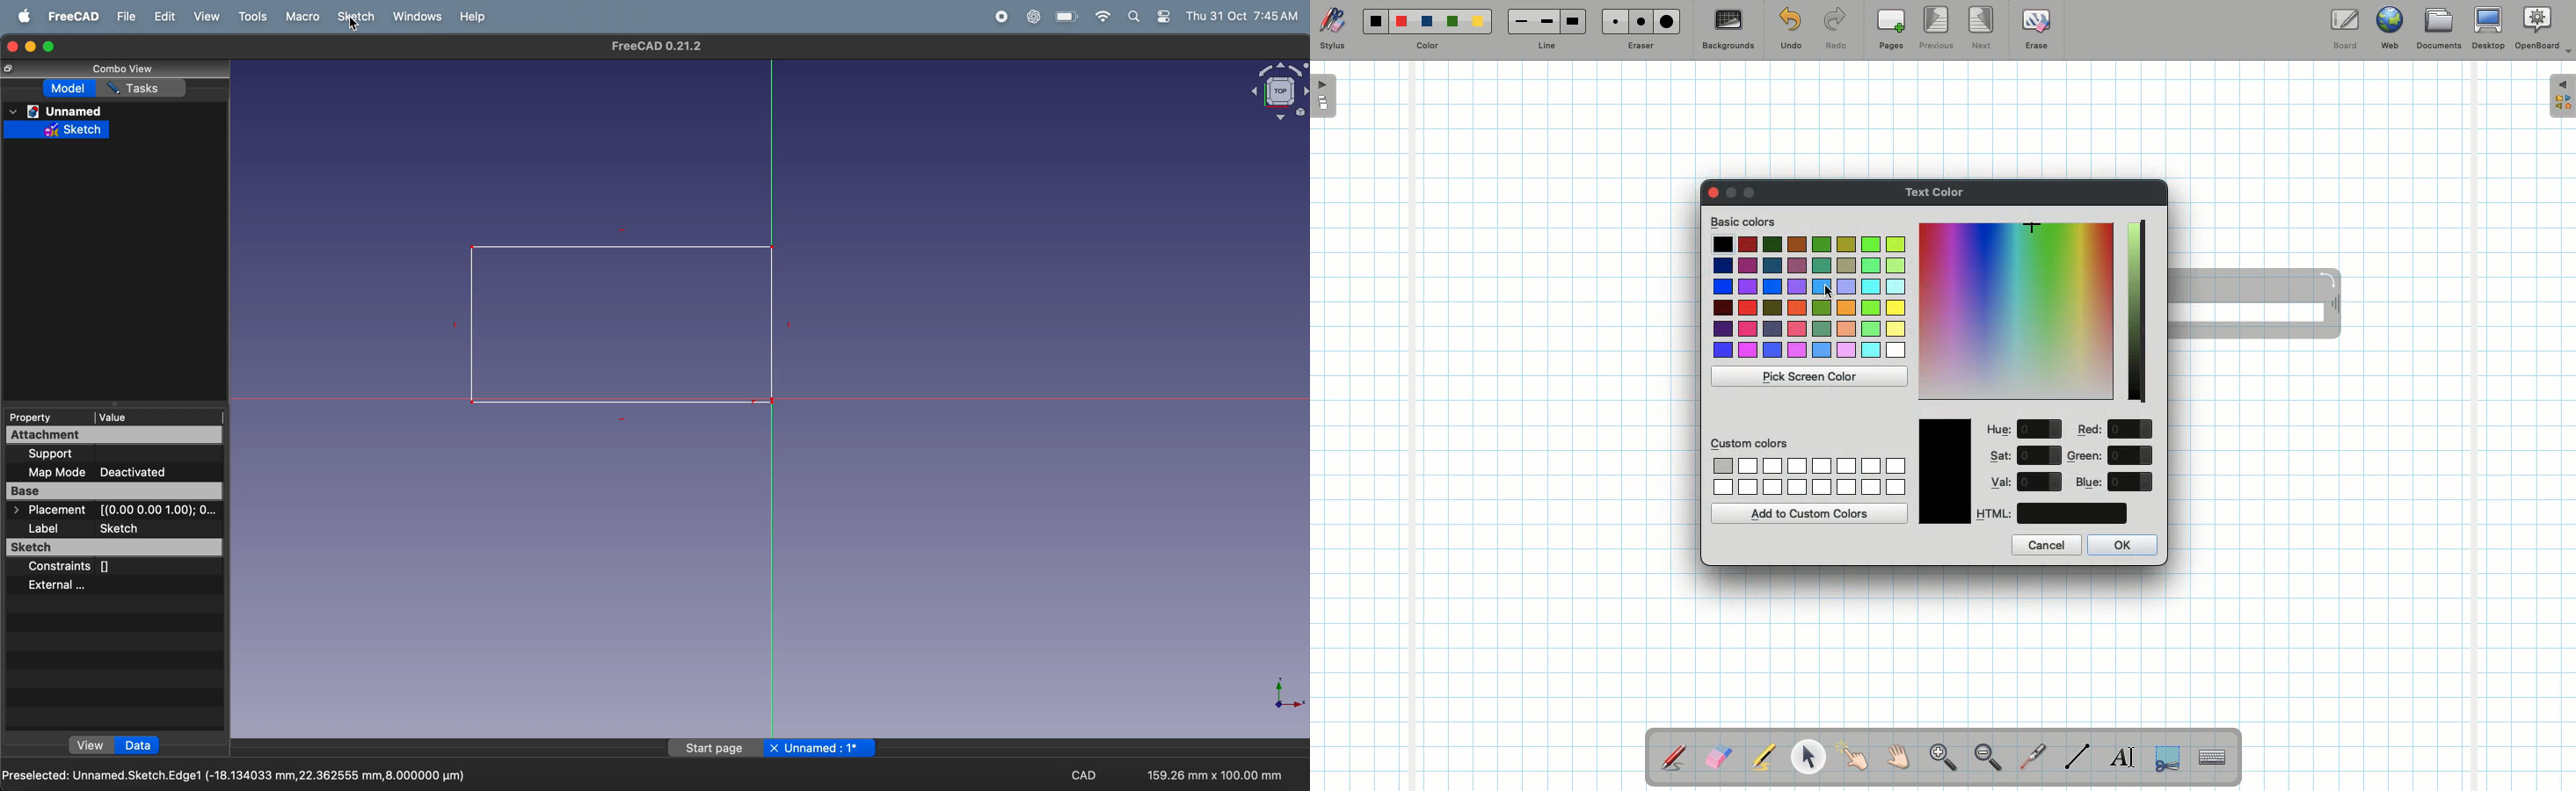  What do you see at coordinates (2000, 430) in the screenshot?
I see `Hue` at bounding box center [2000, 430].